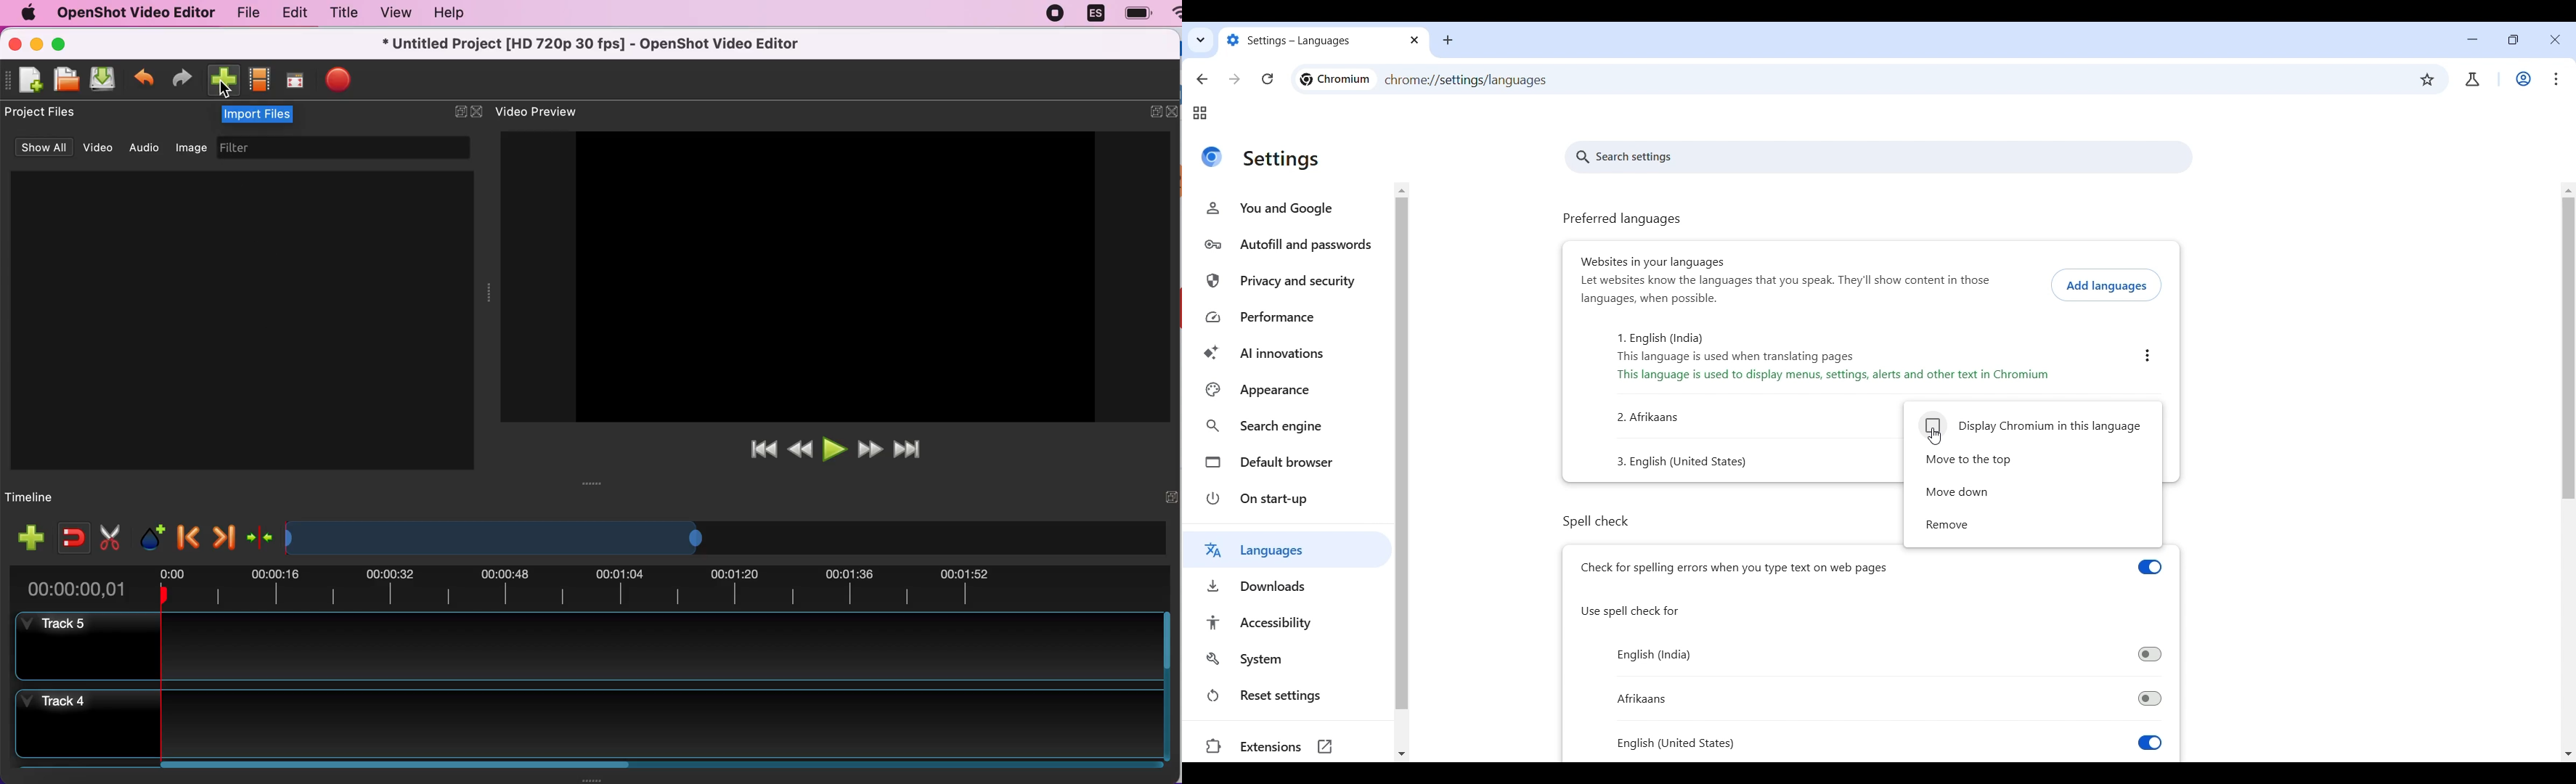 The image size is (2576, 784). Describe the element at coordinates (153, 535) in the screenshot. I see `add marker` at that location.